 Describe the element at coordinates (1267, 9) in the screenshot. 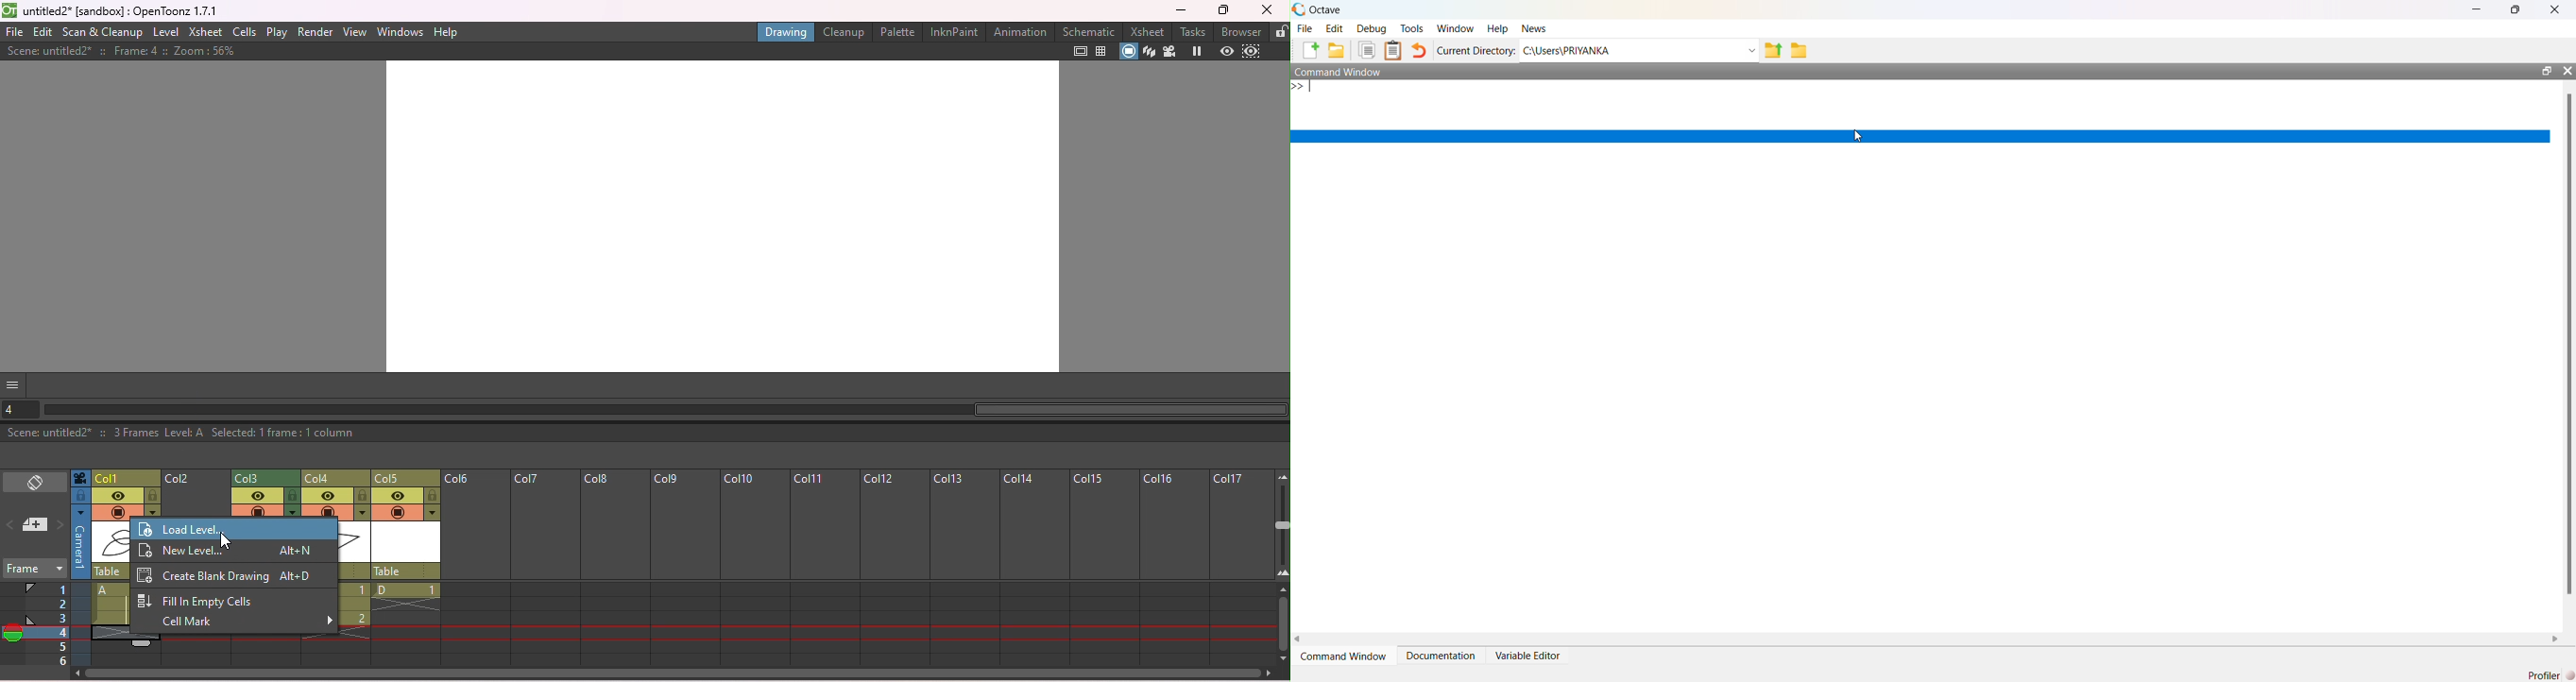

I see `Close` at that location.